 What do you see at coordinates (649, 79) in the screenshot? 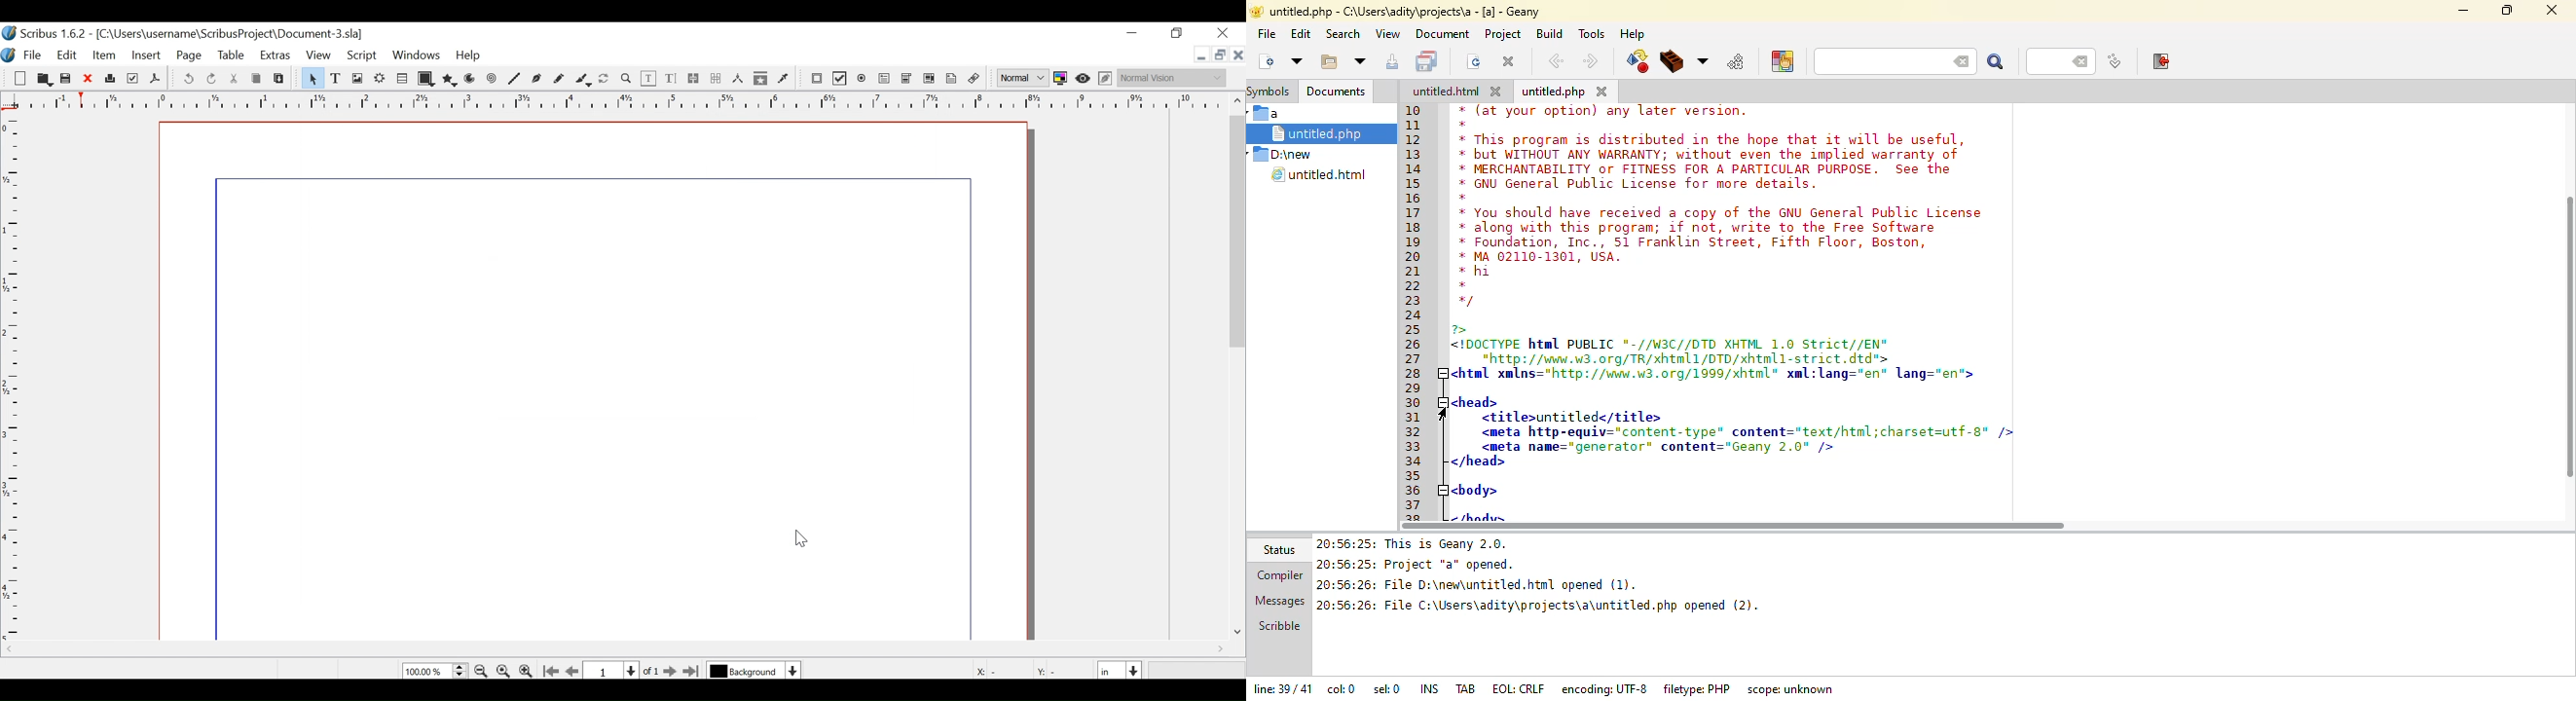
I see `Edit contents of frame ` at bounding box center [649, 79].